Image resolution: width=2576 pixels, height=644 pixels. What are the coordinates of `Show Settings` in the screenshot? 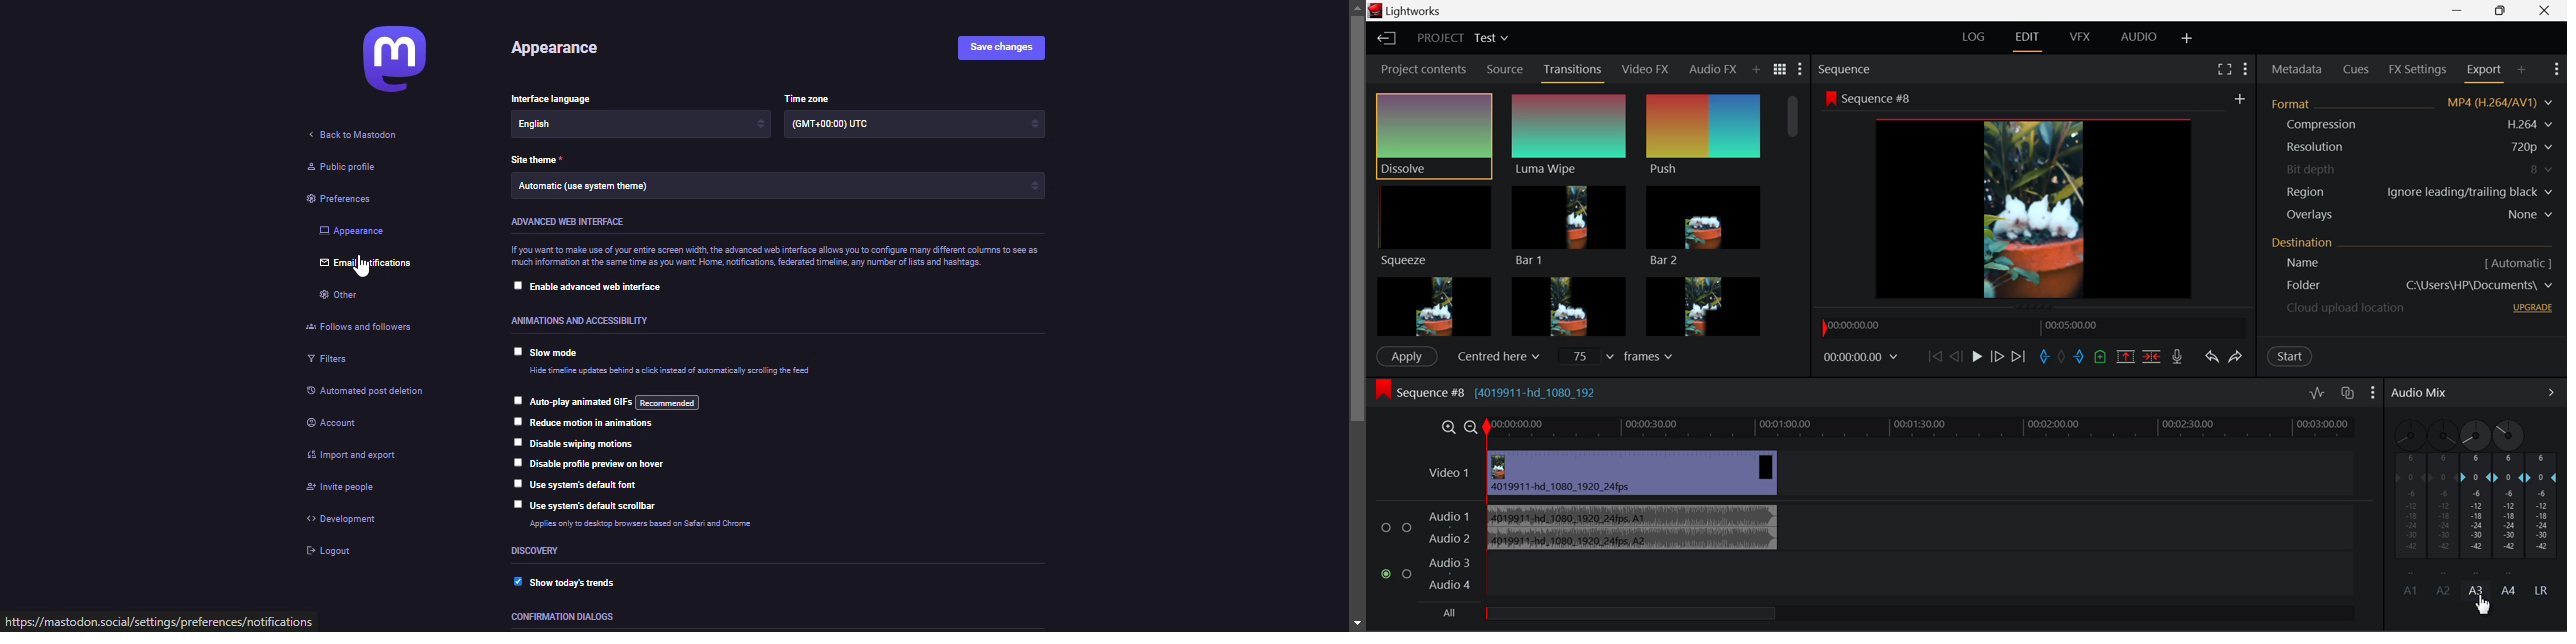 It's located at (2372, 396).